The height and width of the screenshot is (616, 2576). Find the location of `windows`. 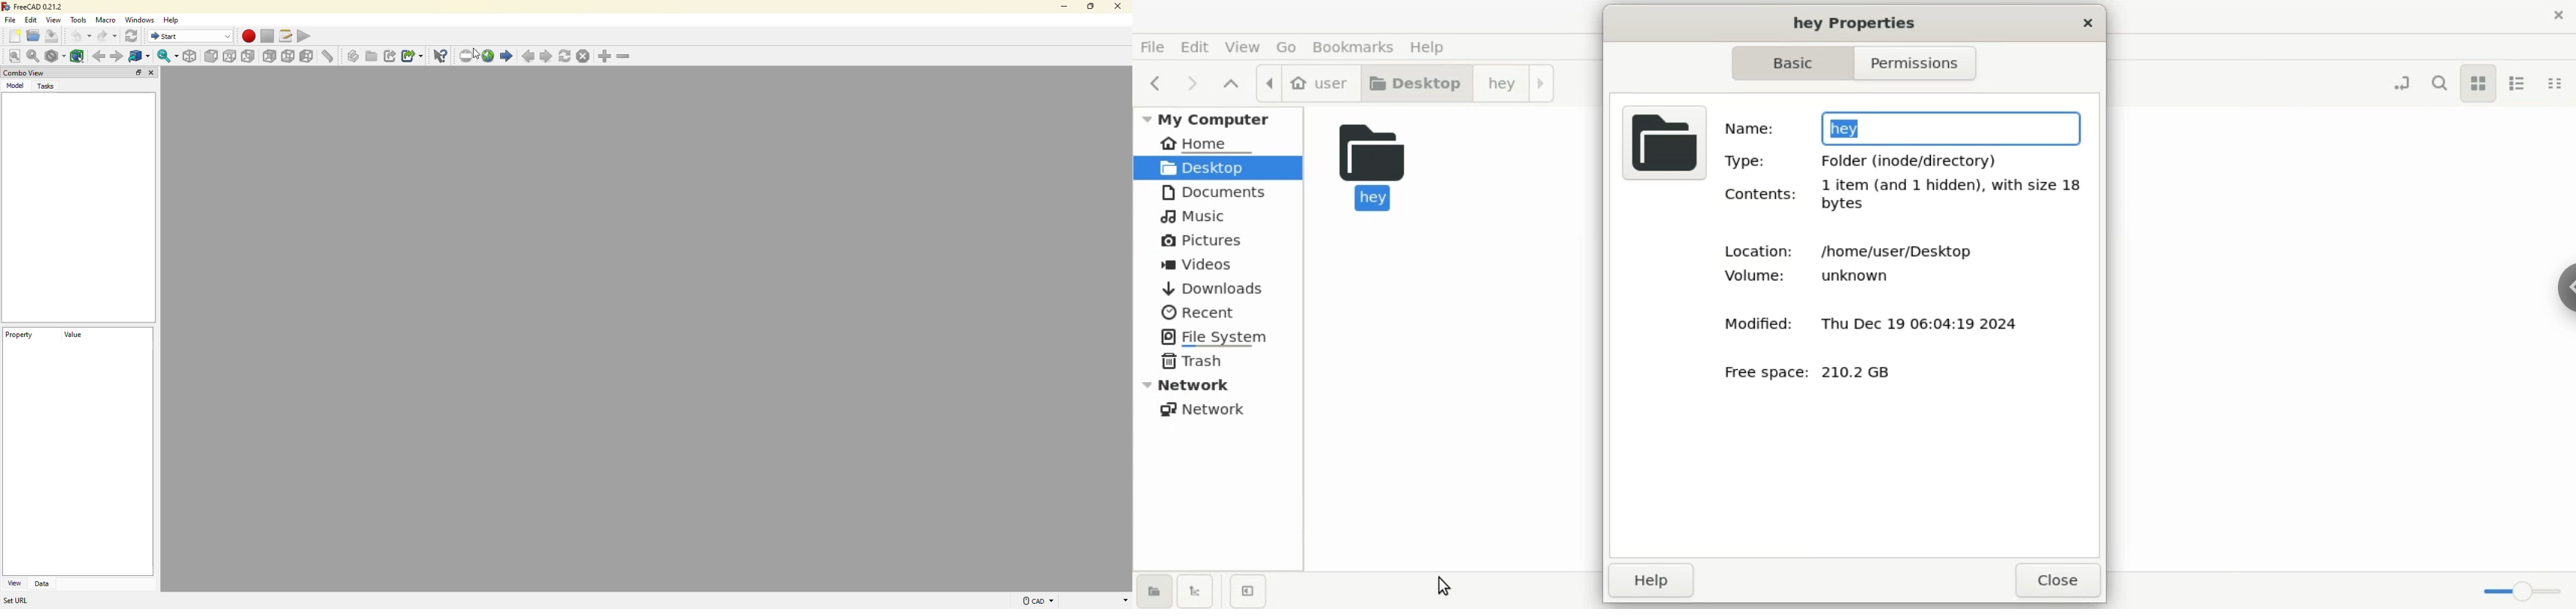

windows is located at coordinates (142, 19).